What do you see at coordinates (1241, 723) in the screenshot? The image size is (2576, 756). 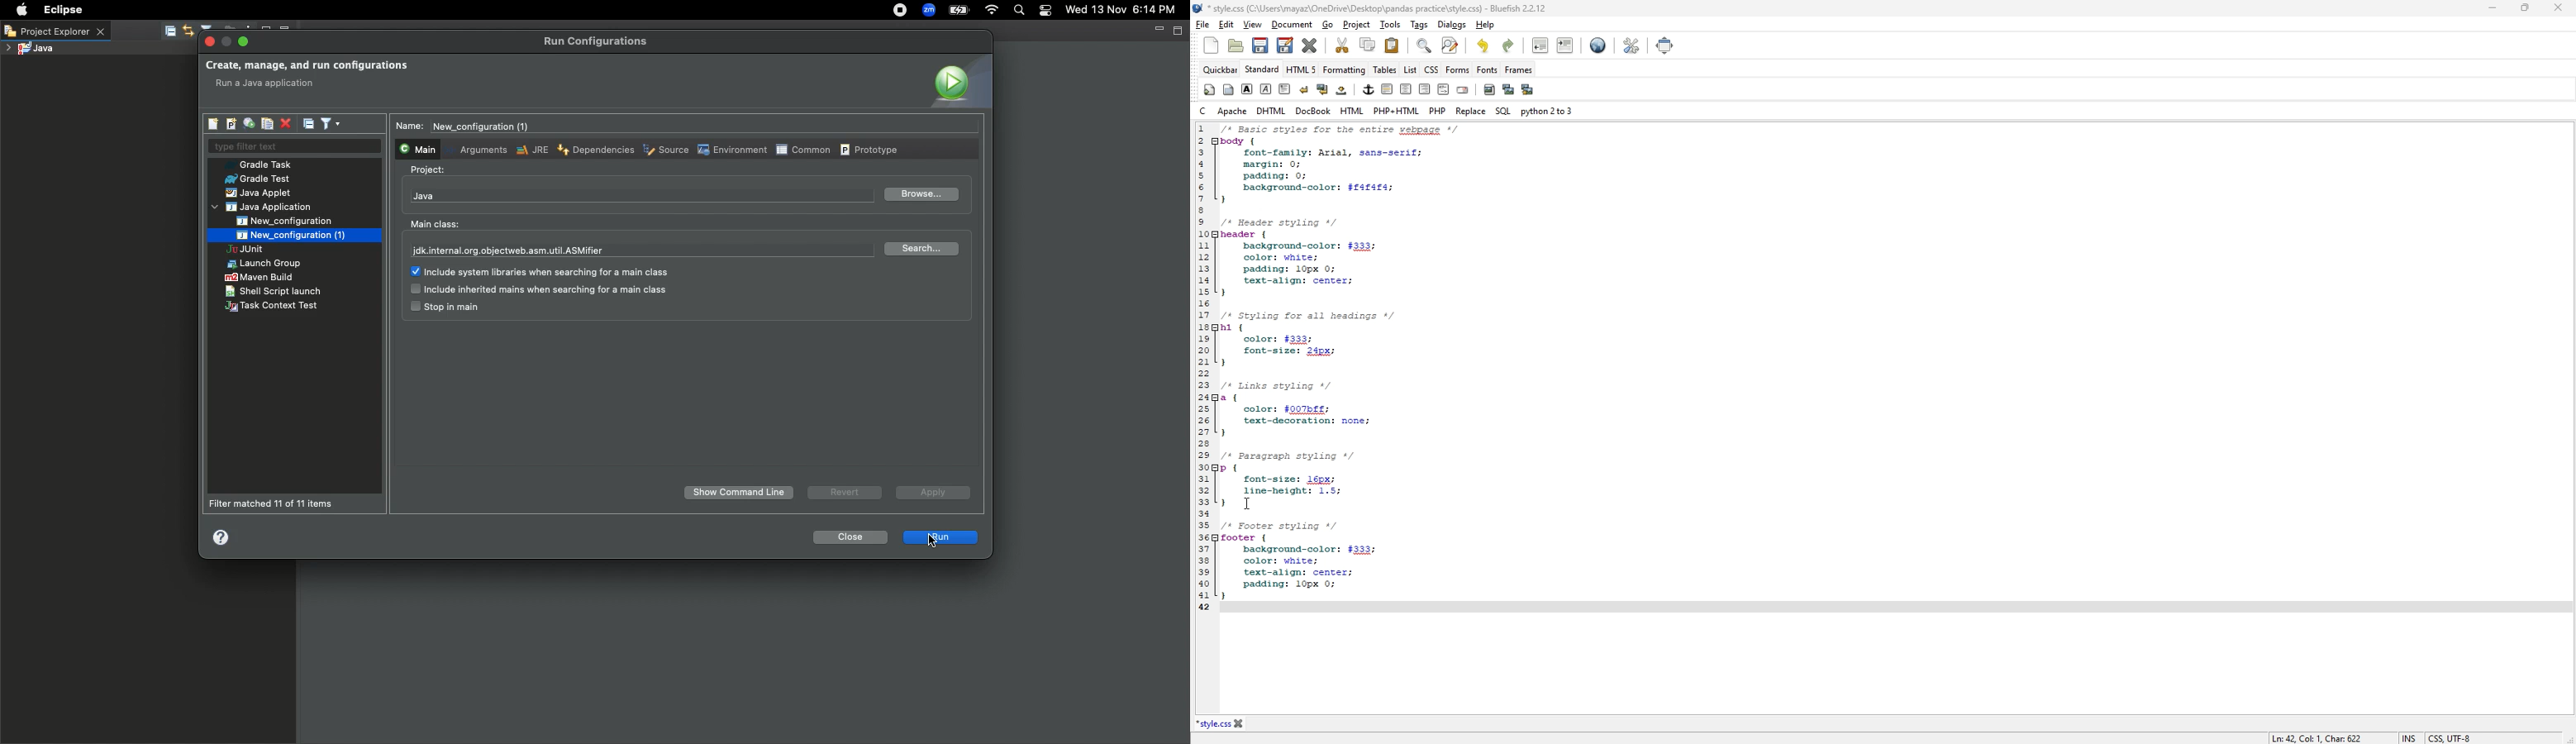 I see `close file` at bounding box center [1241, 723].